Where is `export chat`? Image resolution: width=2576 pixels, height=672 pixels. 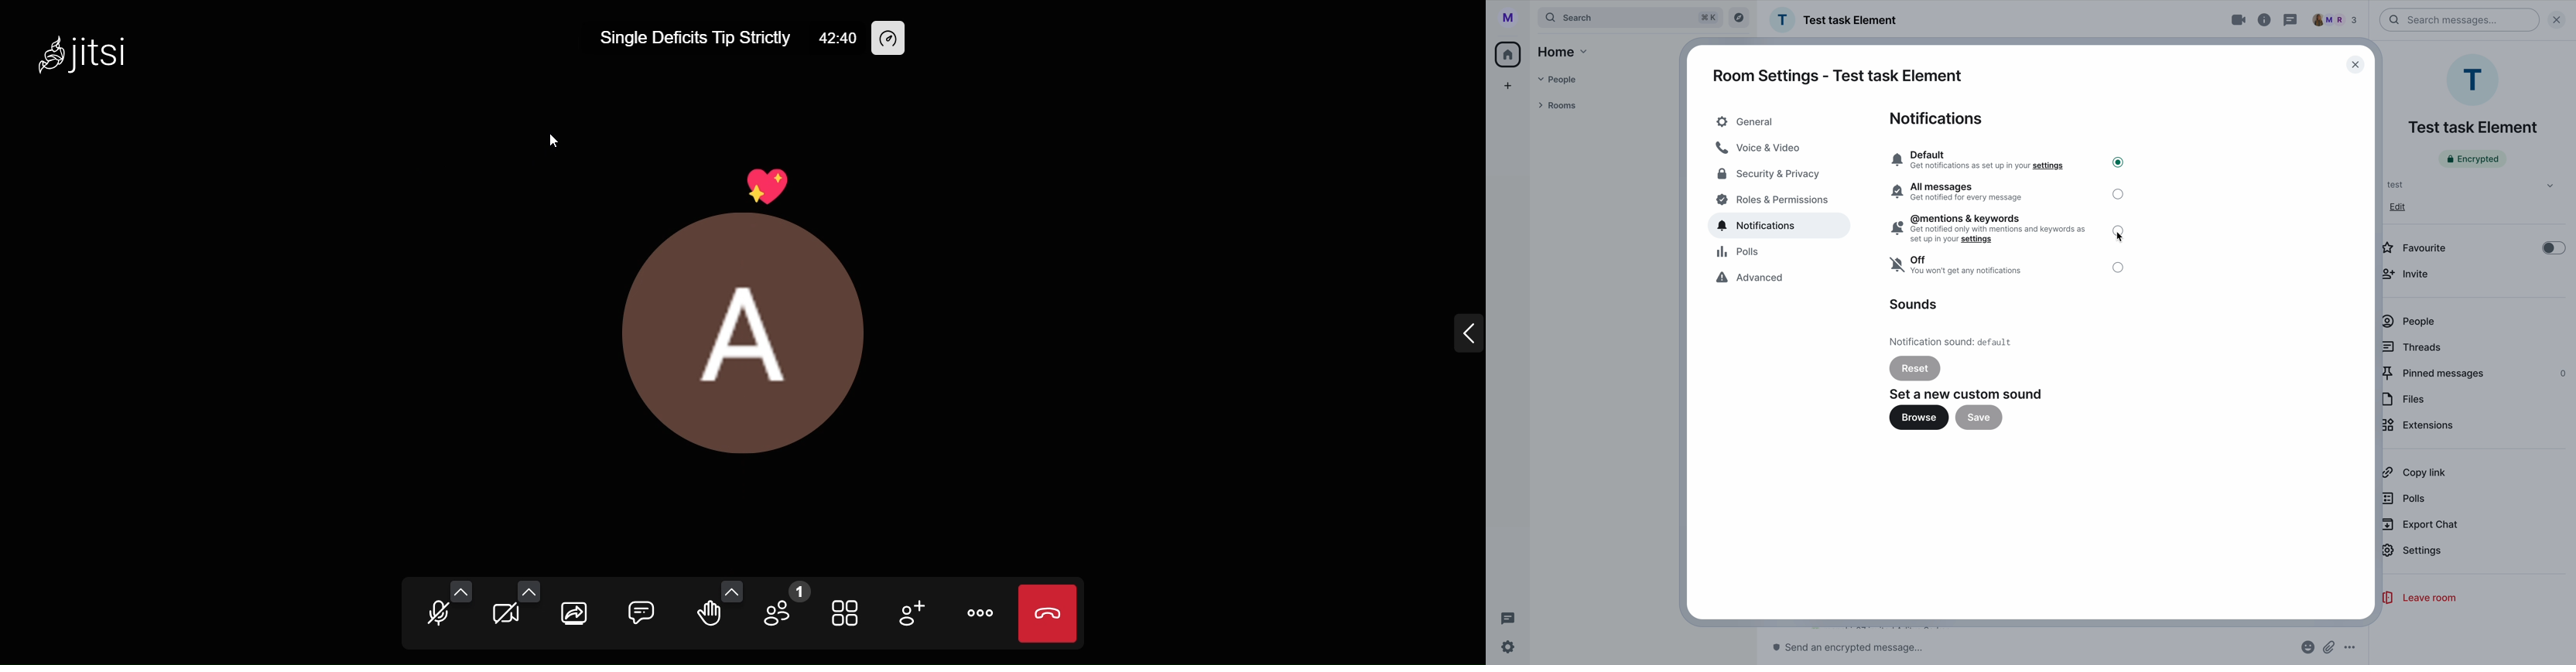
export chat is located at coordinates (2421, 525).